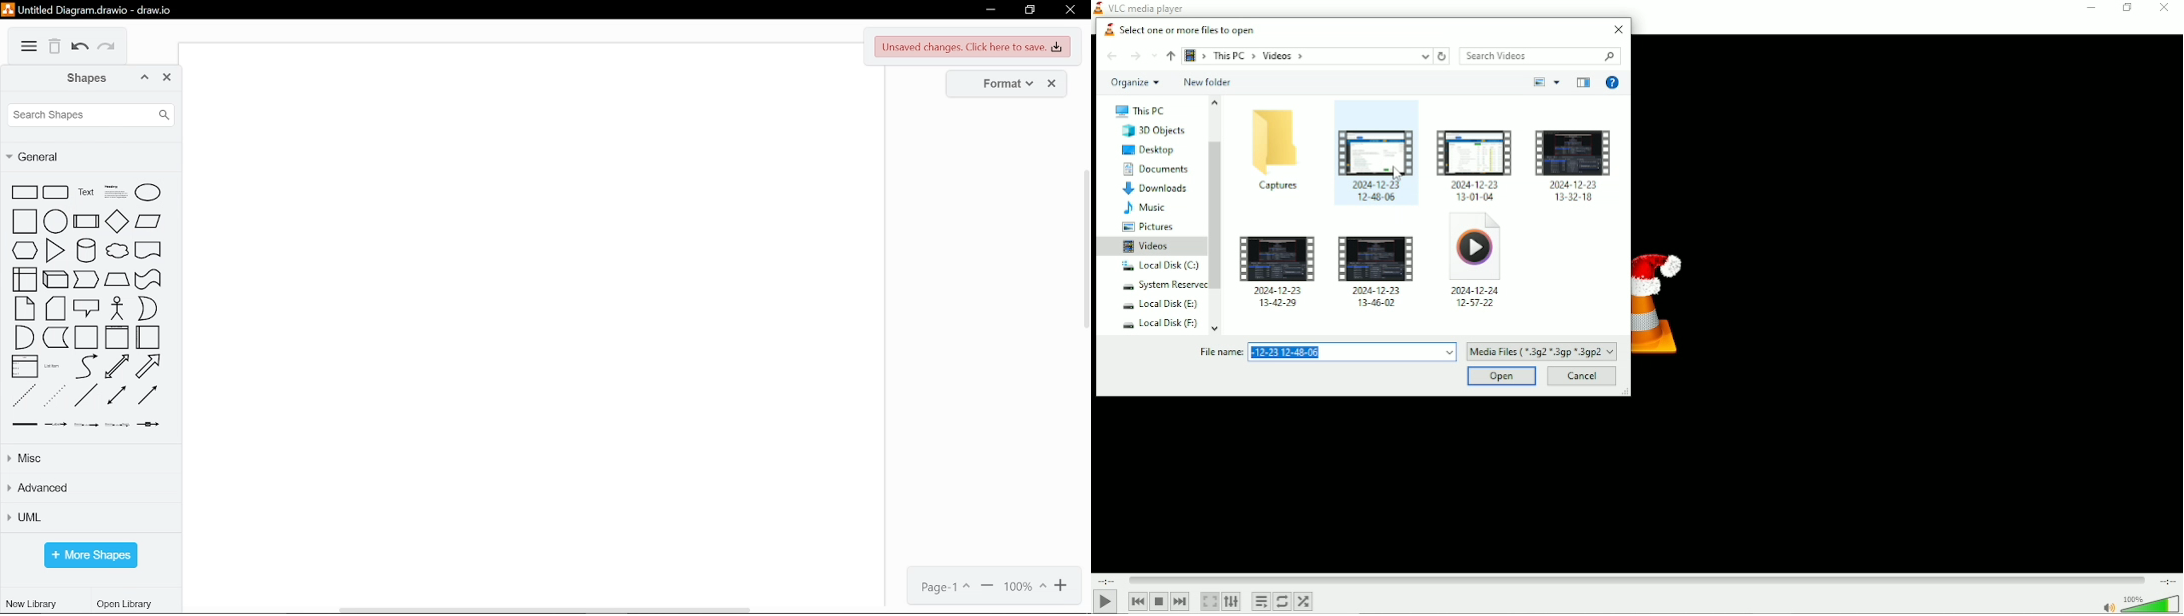 Image resolution: width=2184 pixels, height=616 pixels. Describe the element at coordinates (168, 78) in the screenshot. I see `close` at that location.